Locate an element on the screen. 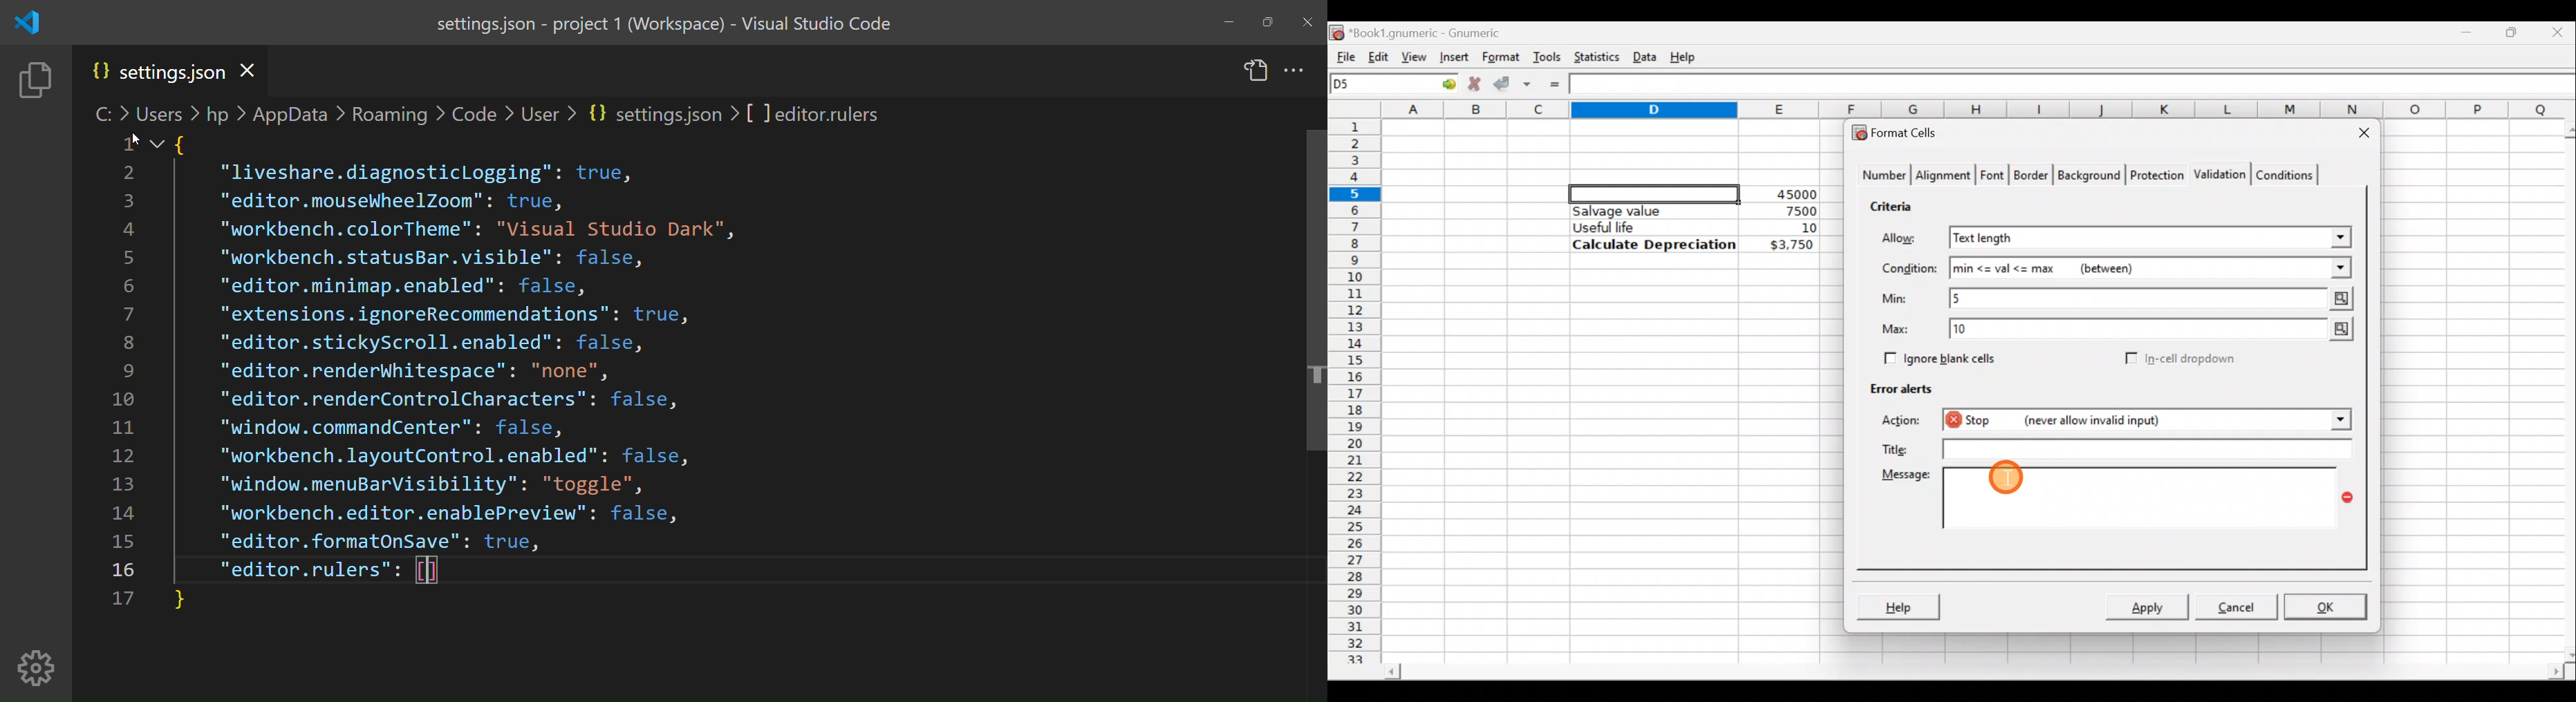 The width and height of the screenshot is (2576, 728). View is located at coordinates (1415, 56).